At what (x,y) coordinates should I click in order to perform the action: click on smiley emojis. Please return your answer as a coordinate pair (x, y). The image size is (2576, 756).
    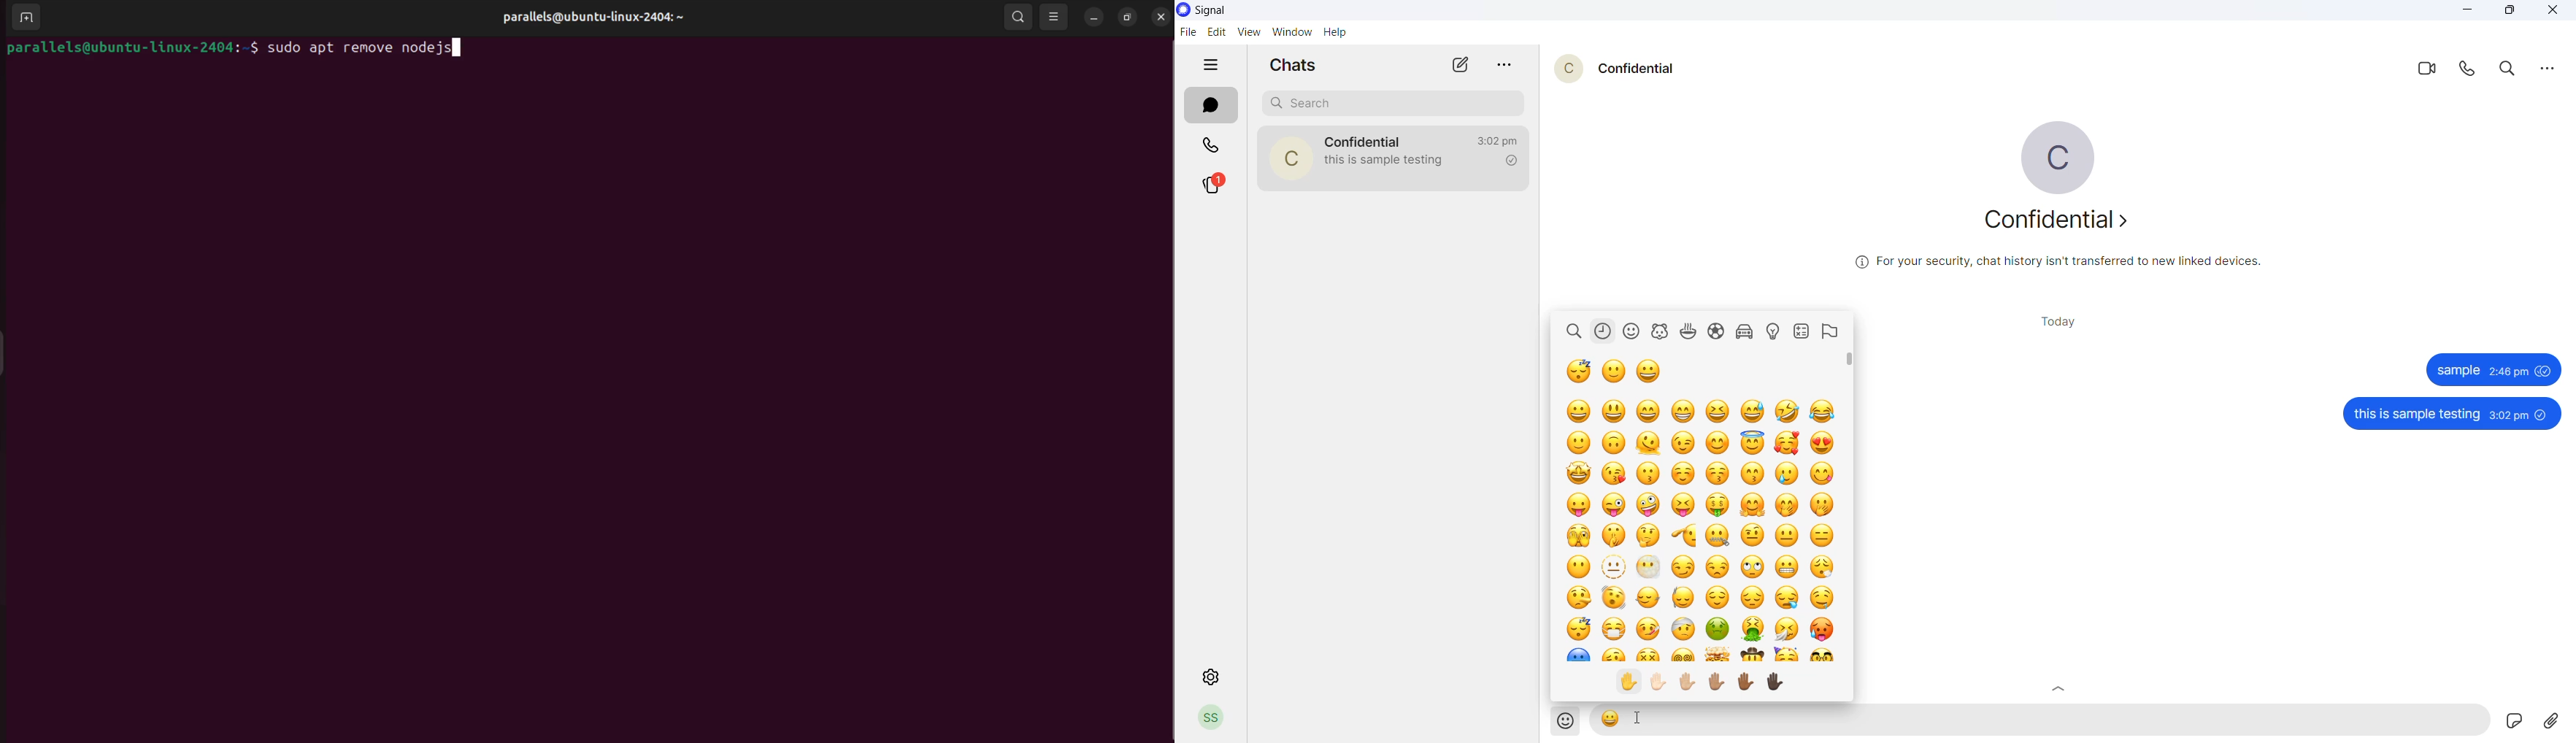
    Looking at the image, I should click on (1636, 332).